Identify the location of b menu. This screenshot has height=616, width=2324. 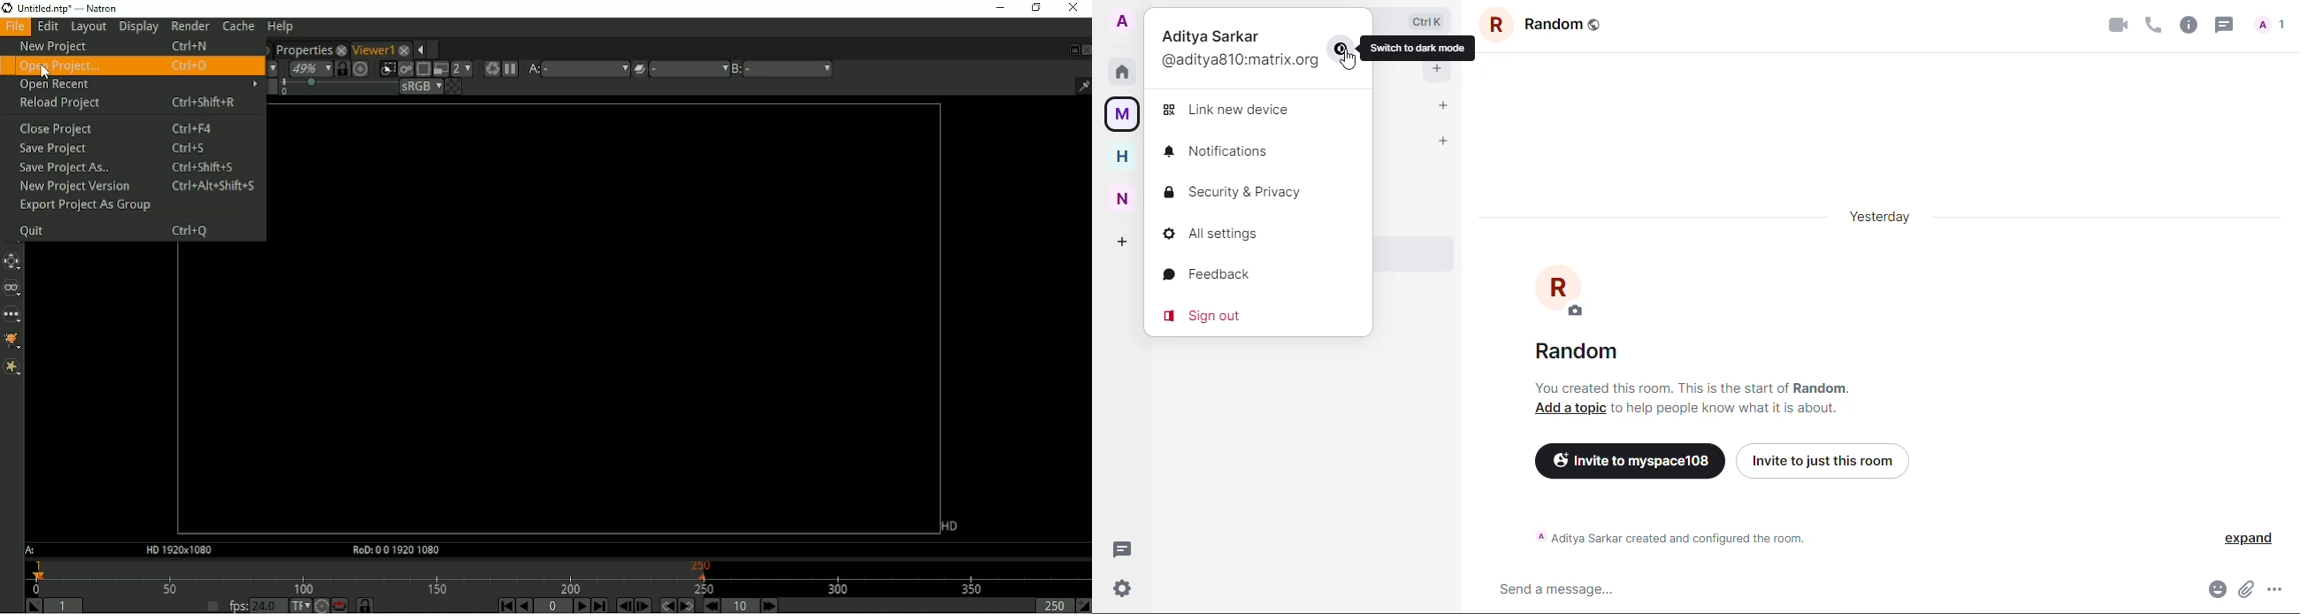
(789, 69).